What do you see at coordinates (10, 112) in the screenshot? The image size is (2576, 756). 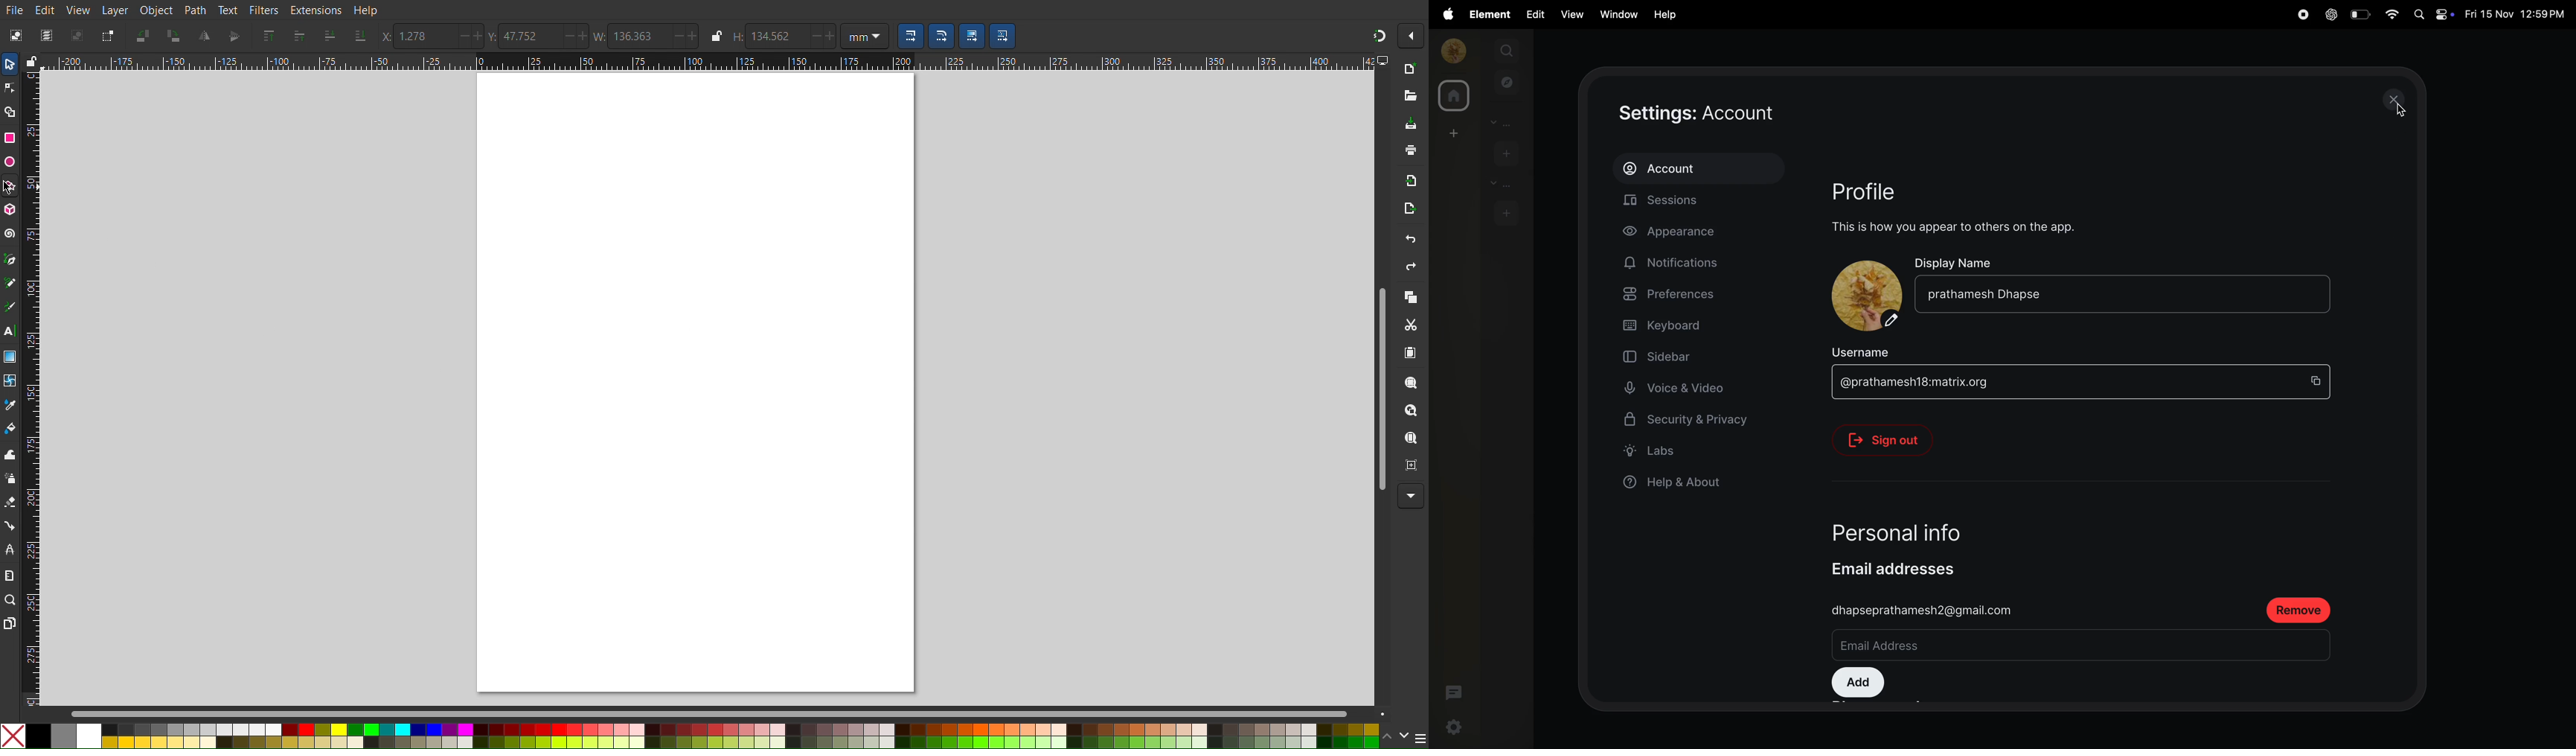 I see `Shape Builder Tool` at bounding box center [10, 112].